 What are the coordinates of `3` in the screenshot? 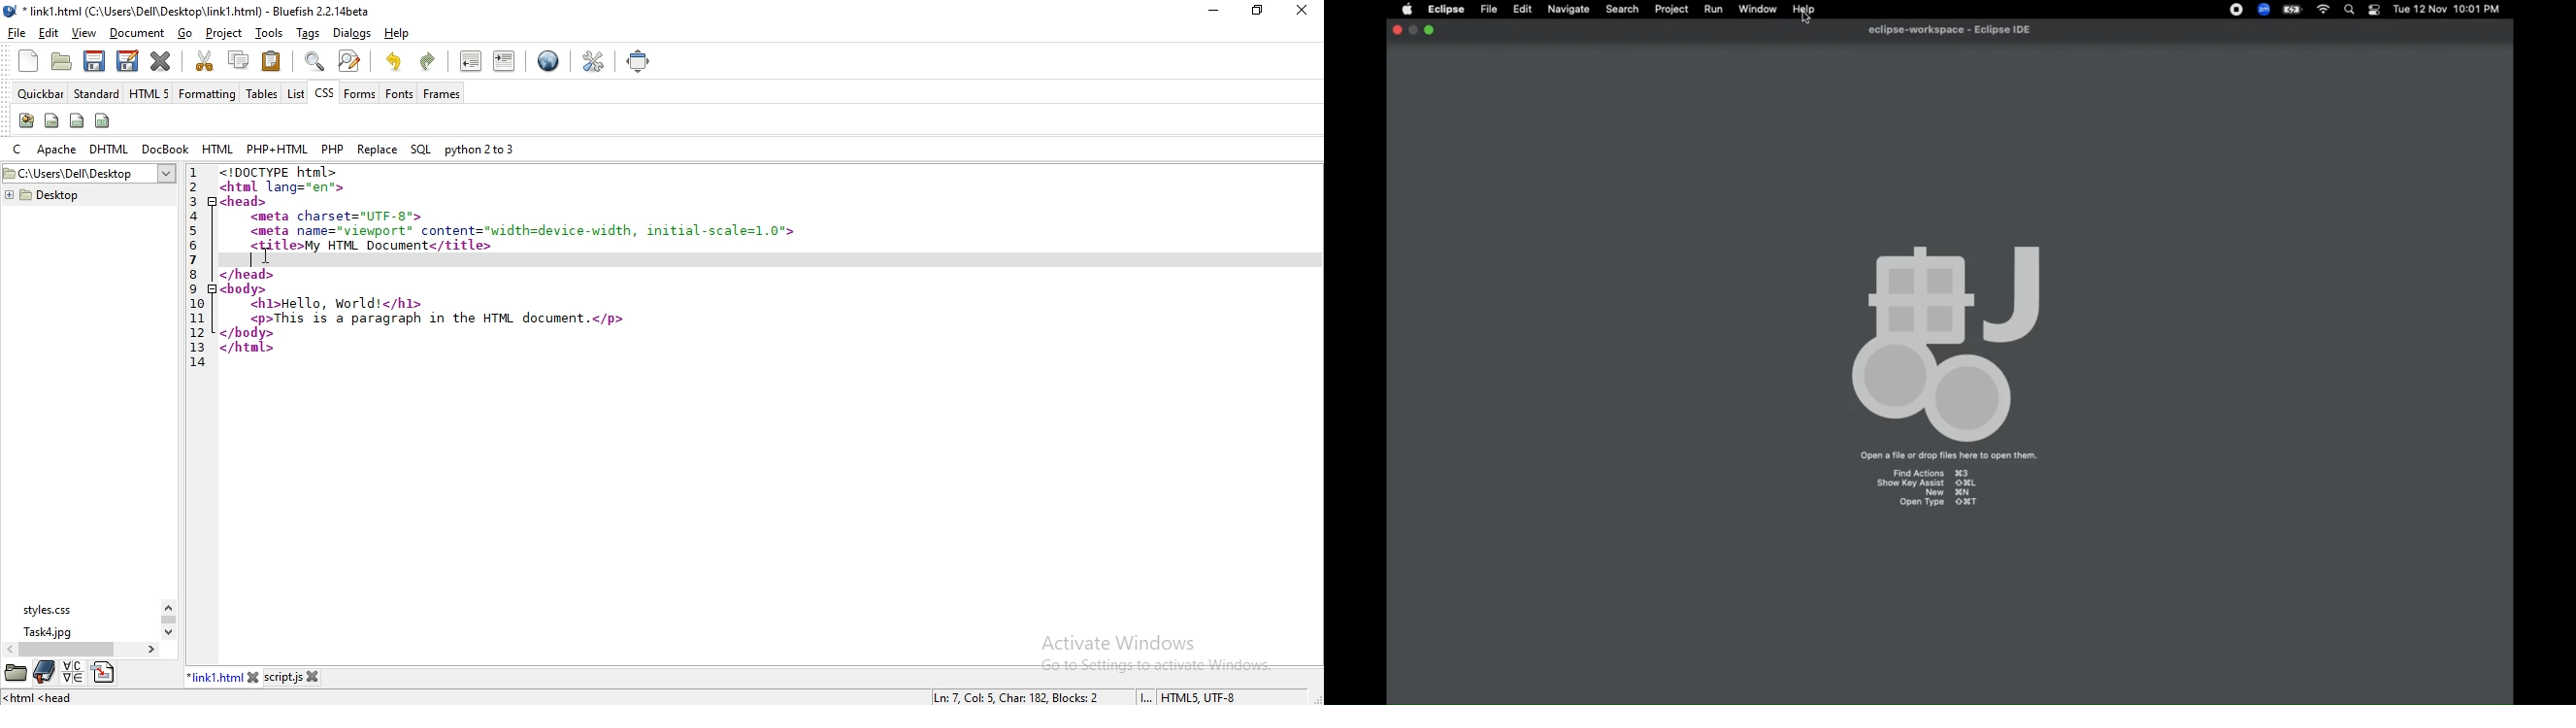 It's located at (195, 202).